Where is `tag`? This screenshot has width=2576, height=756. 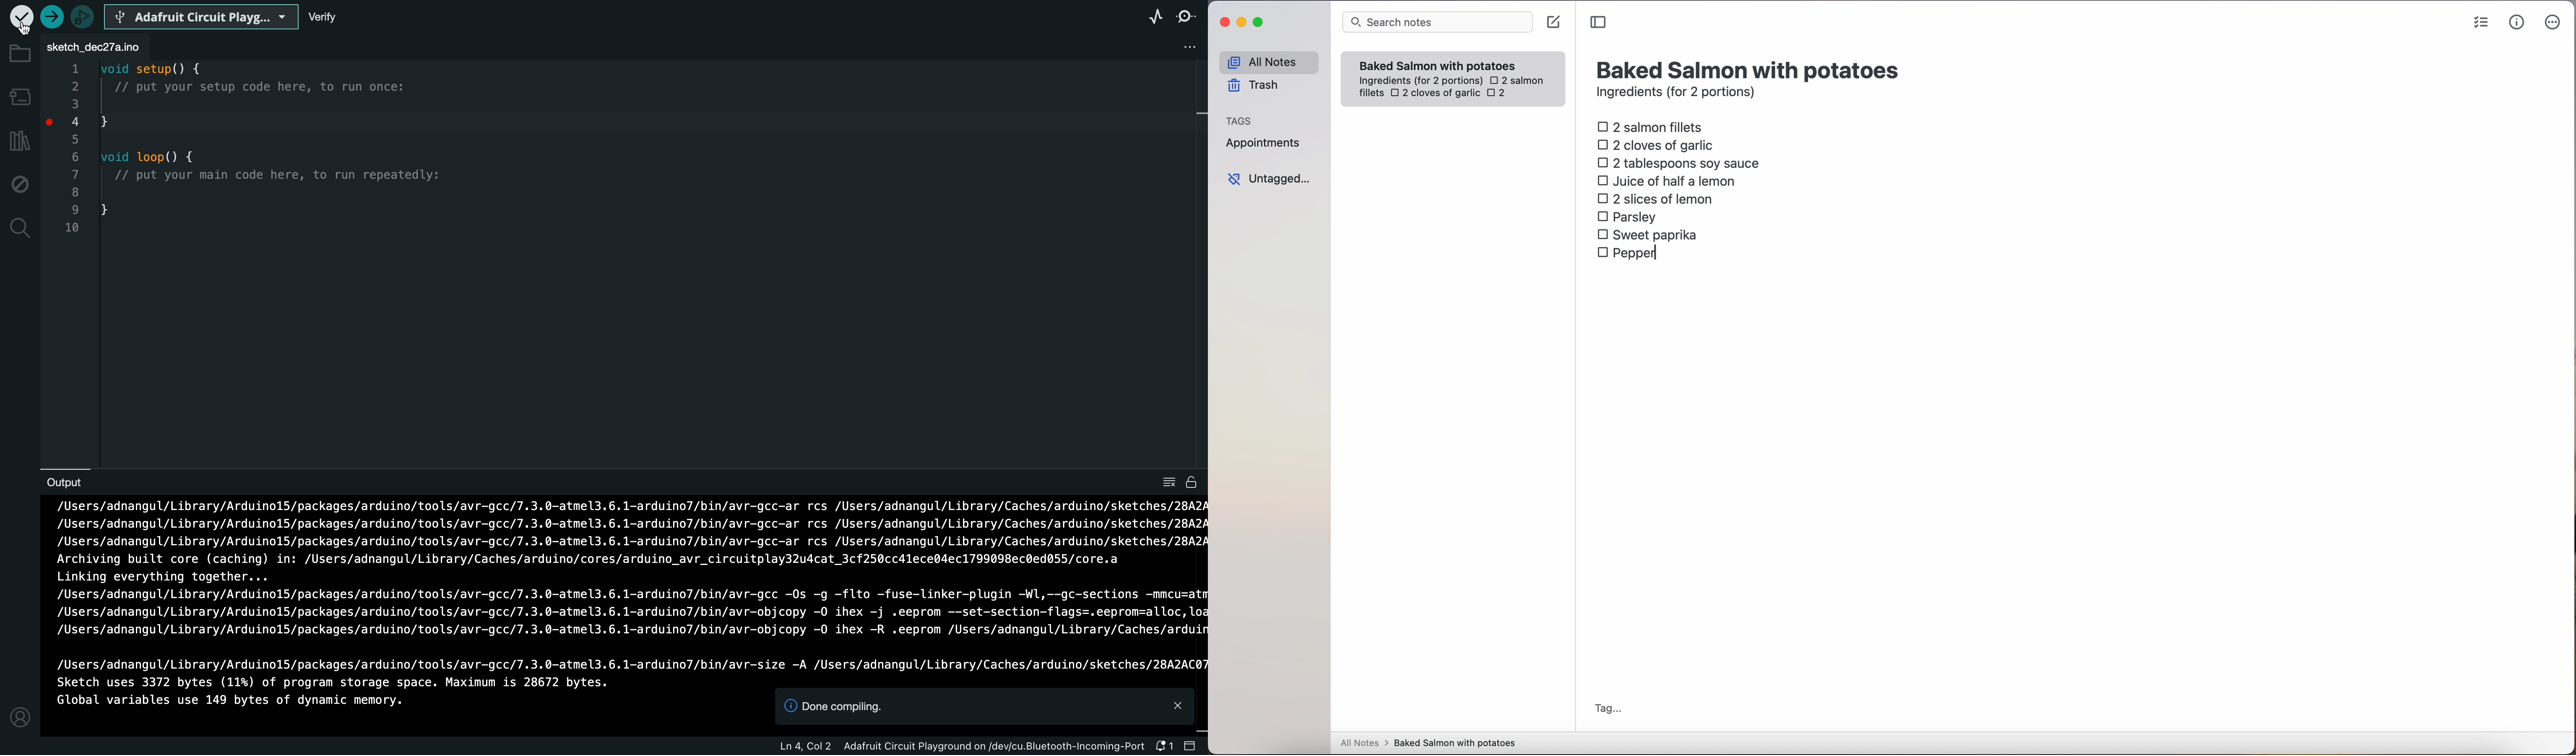 tag is located at coordinates (1607, 710).